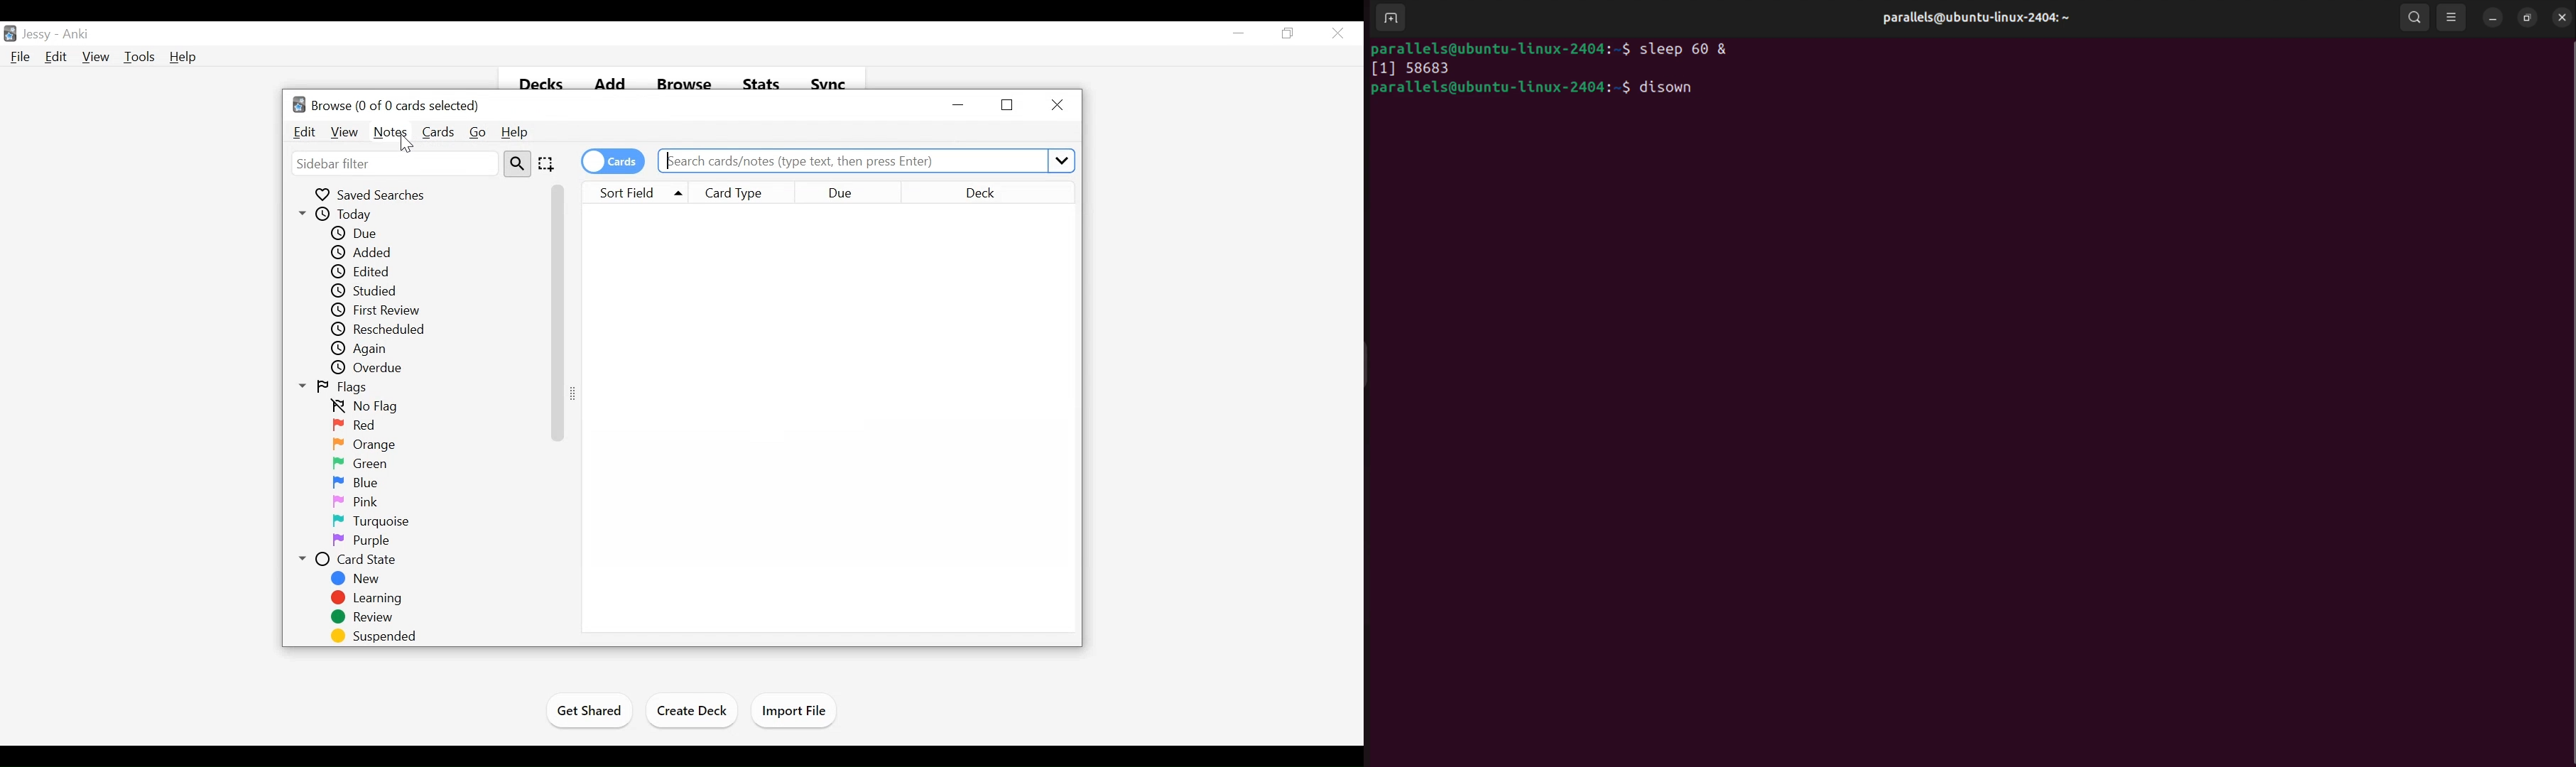 This screenshot has height=784, width=2576. What do you see at coordinates (96, 57) in the screenshot?
I see `View` at bounding box center [96, 57].